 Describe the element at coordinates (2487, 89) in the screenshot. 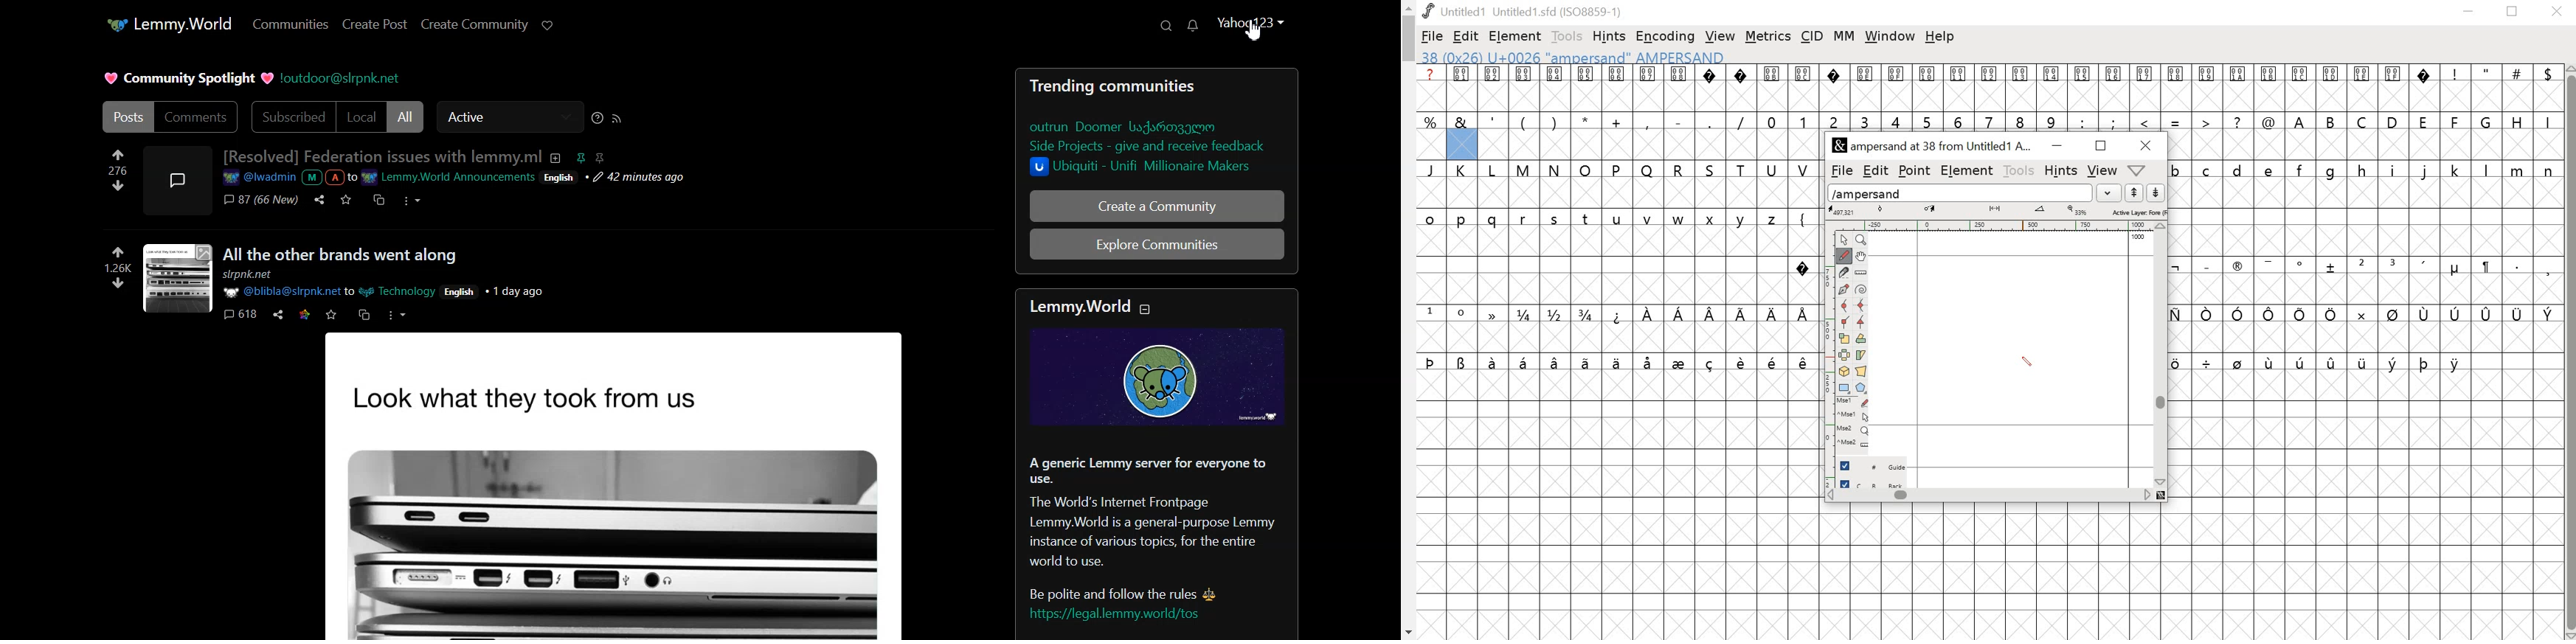

I see `"` at that location.